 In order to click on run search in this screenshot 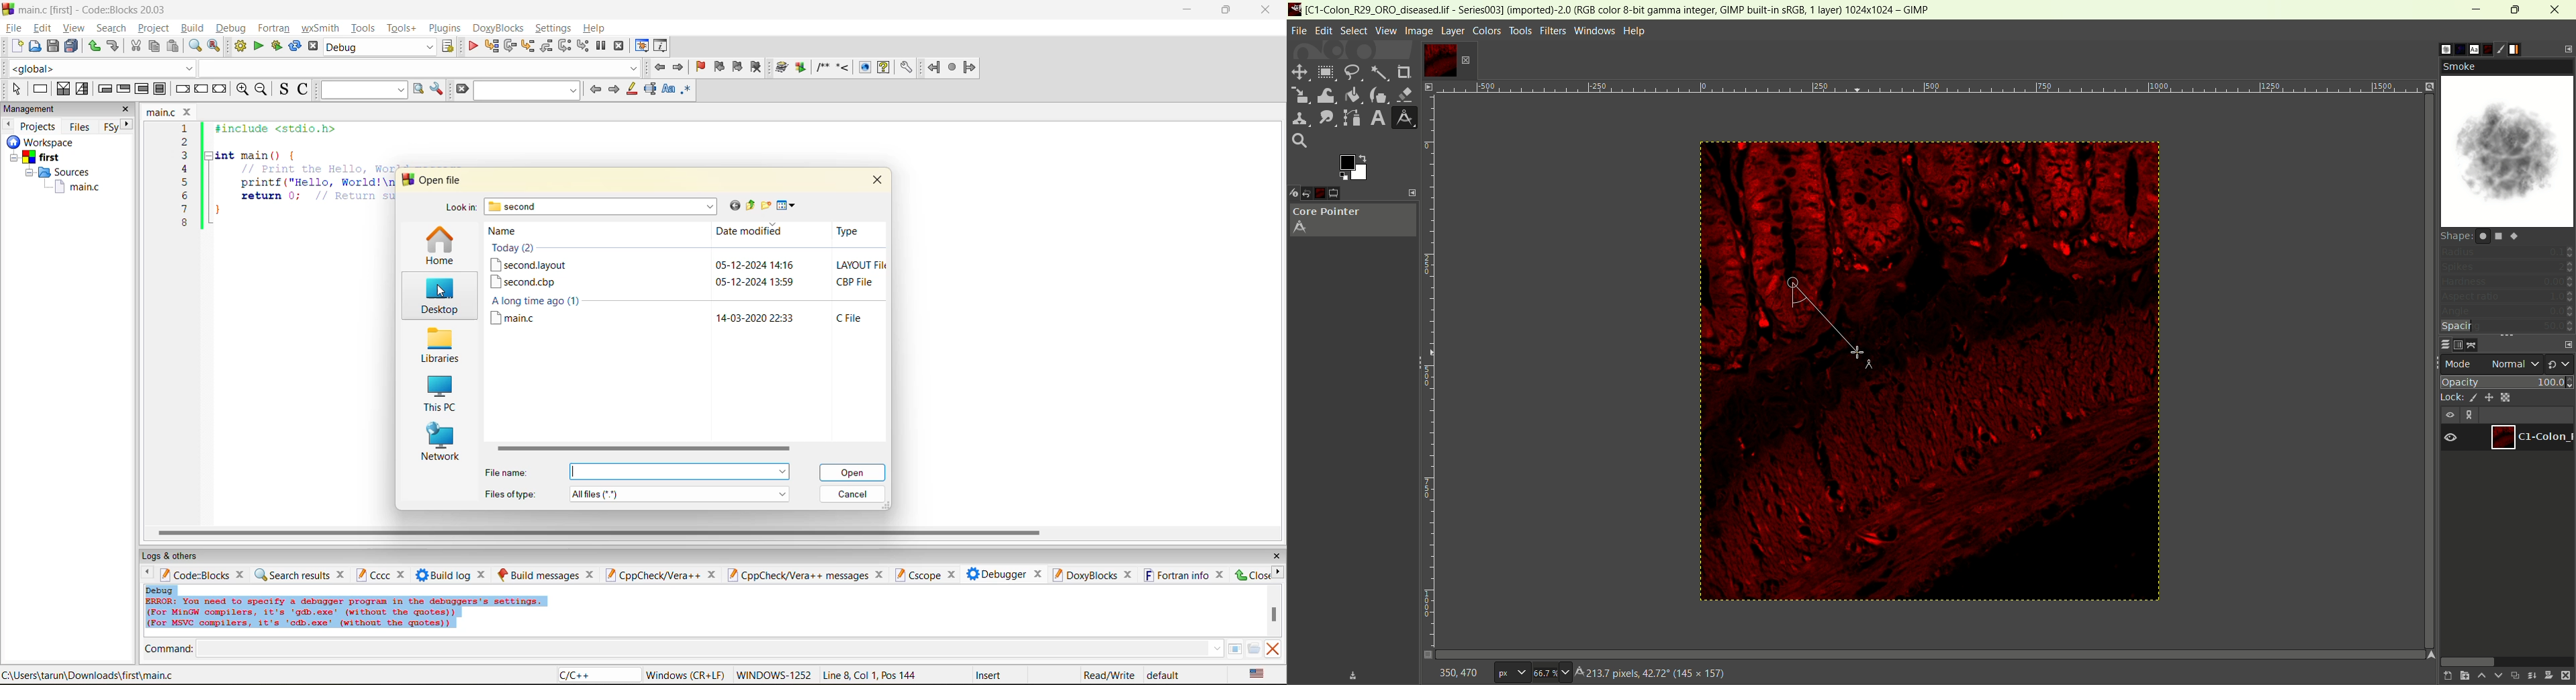, I will do `click(418, 89)`.